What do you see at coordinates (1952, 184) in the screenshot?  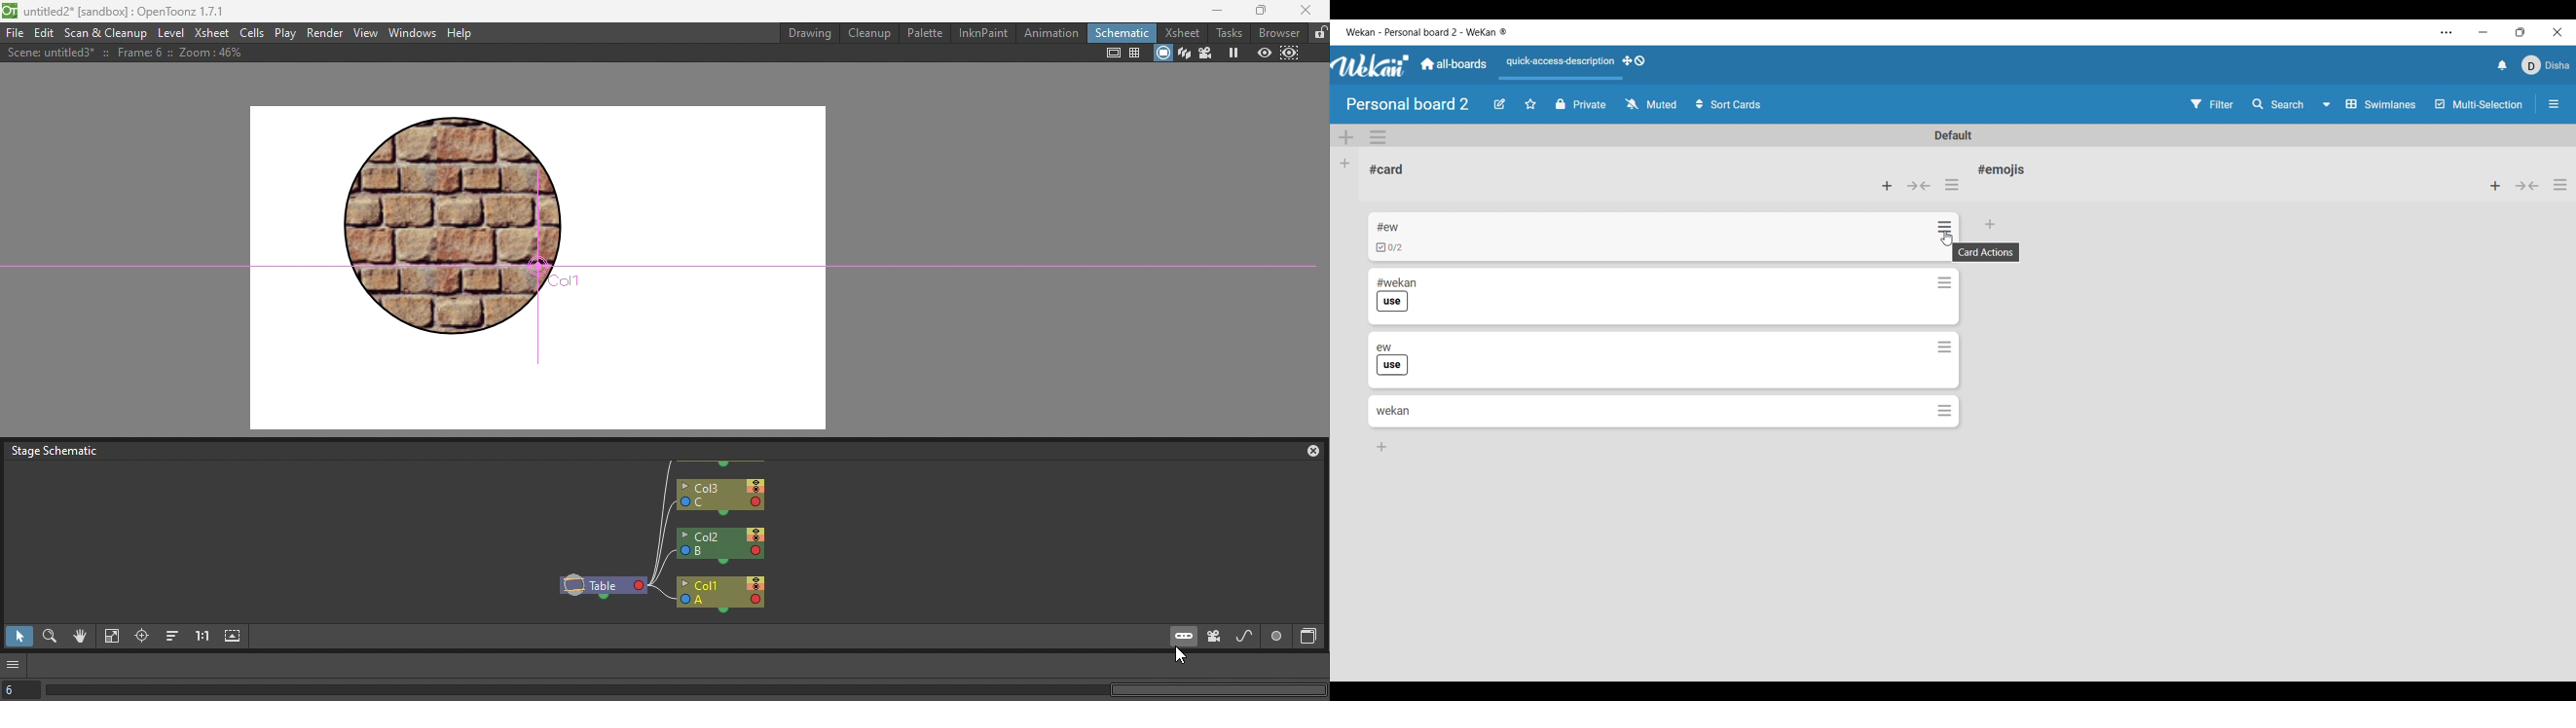 I see `List actions` at bounding box center [1952, 184].